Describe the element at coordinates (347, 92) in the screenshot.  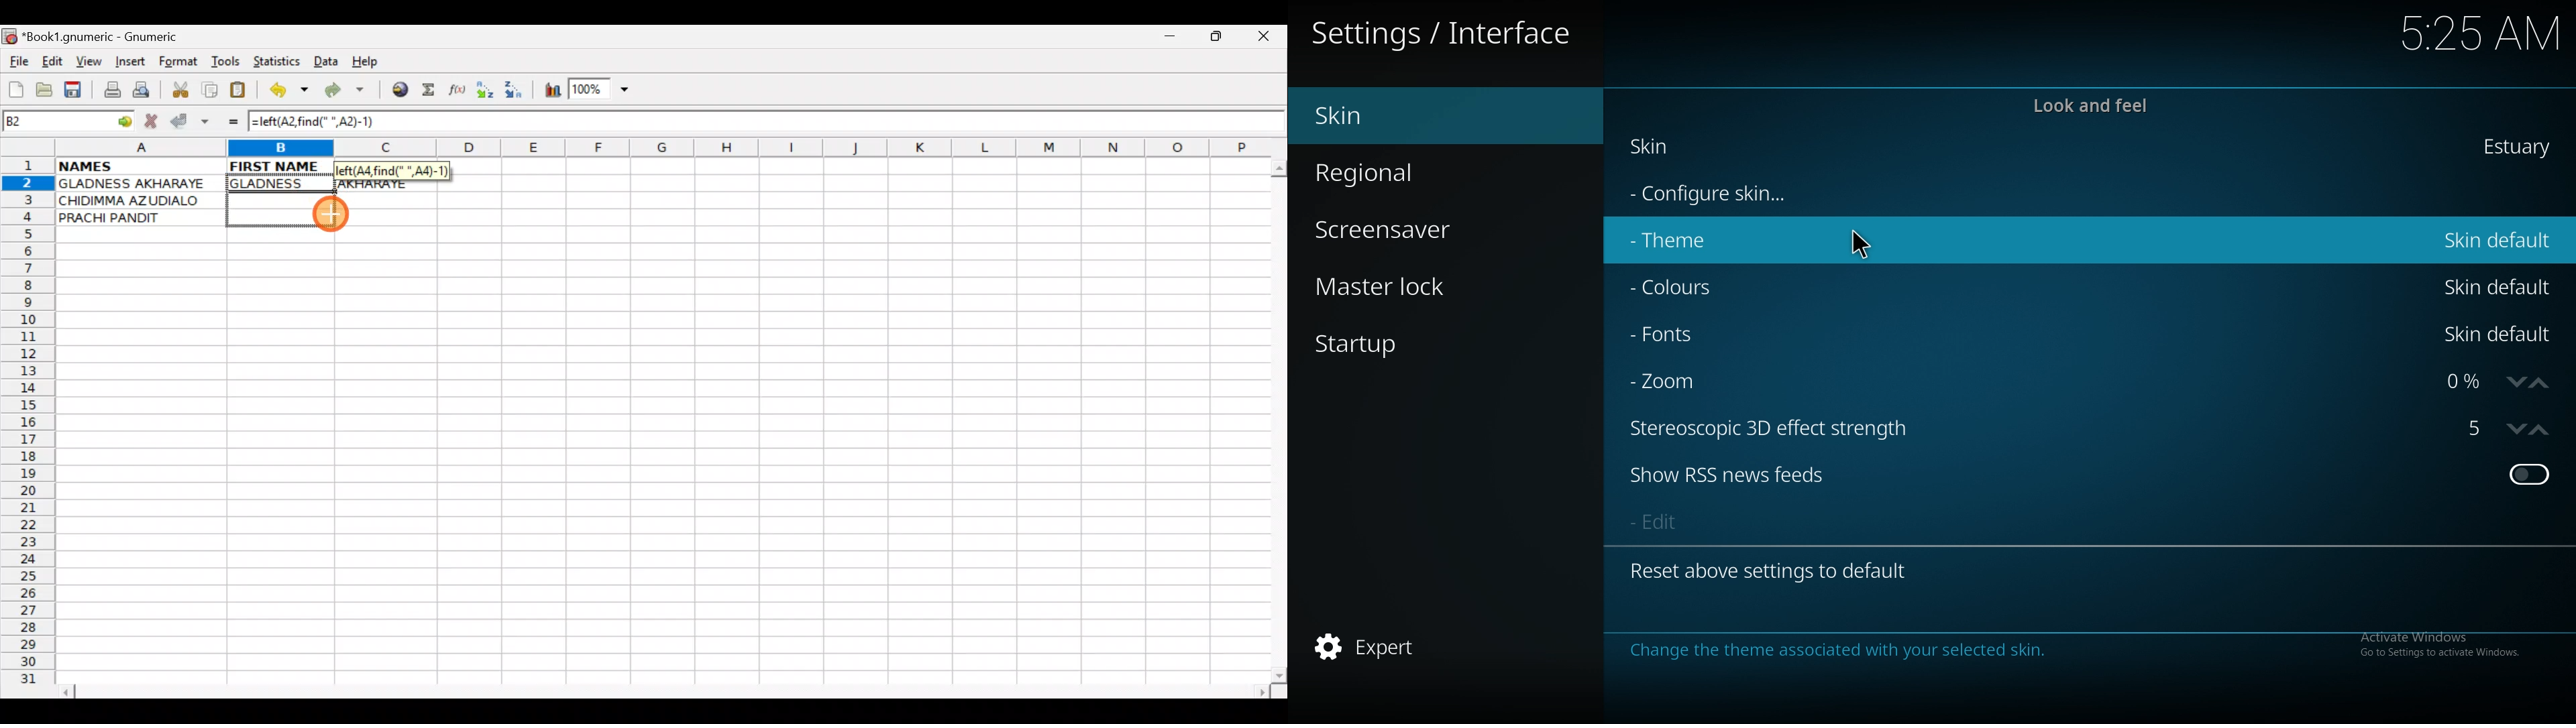
I see `Redo undone action` at that location.